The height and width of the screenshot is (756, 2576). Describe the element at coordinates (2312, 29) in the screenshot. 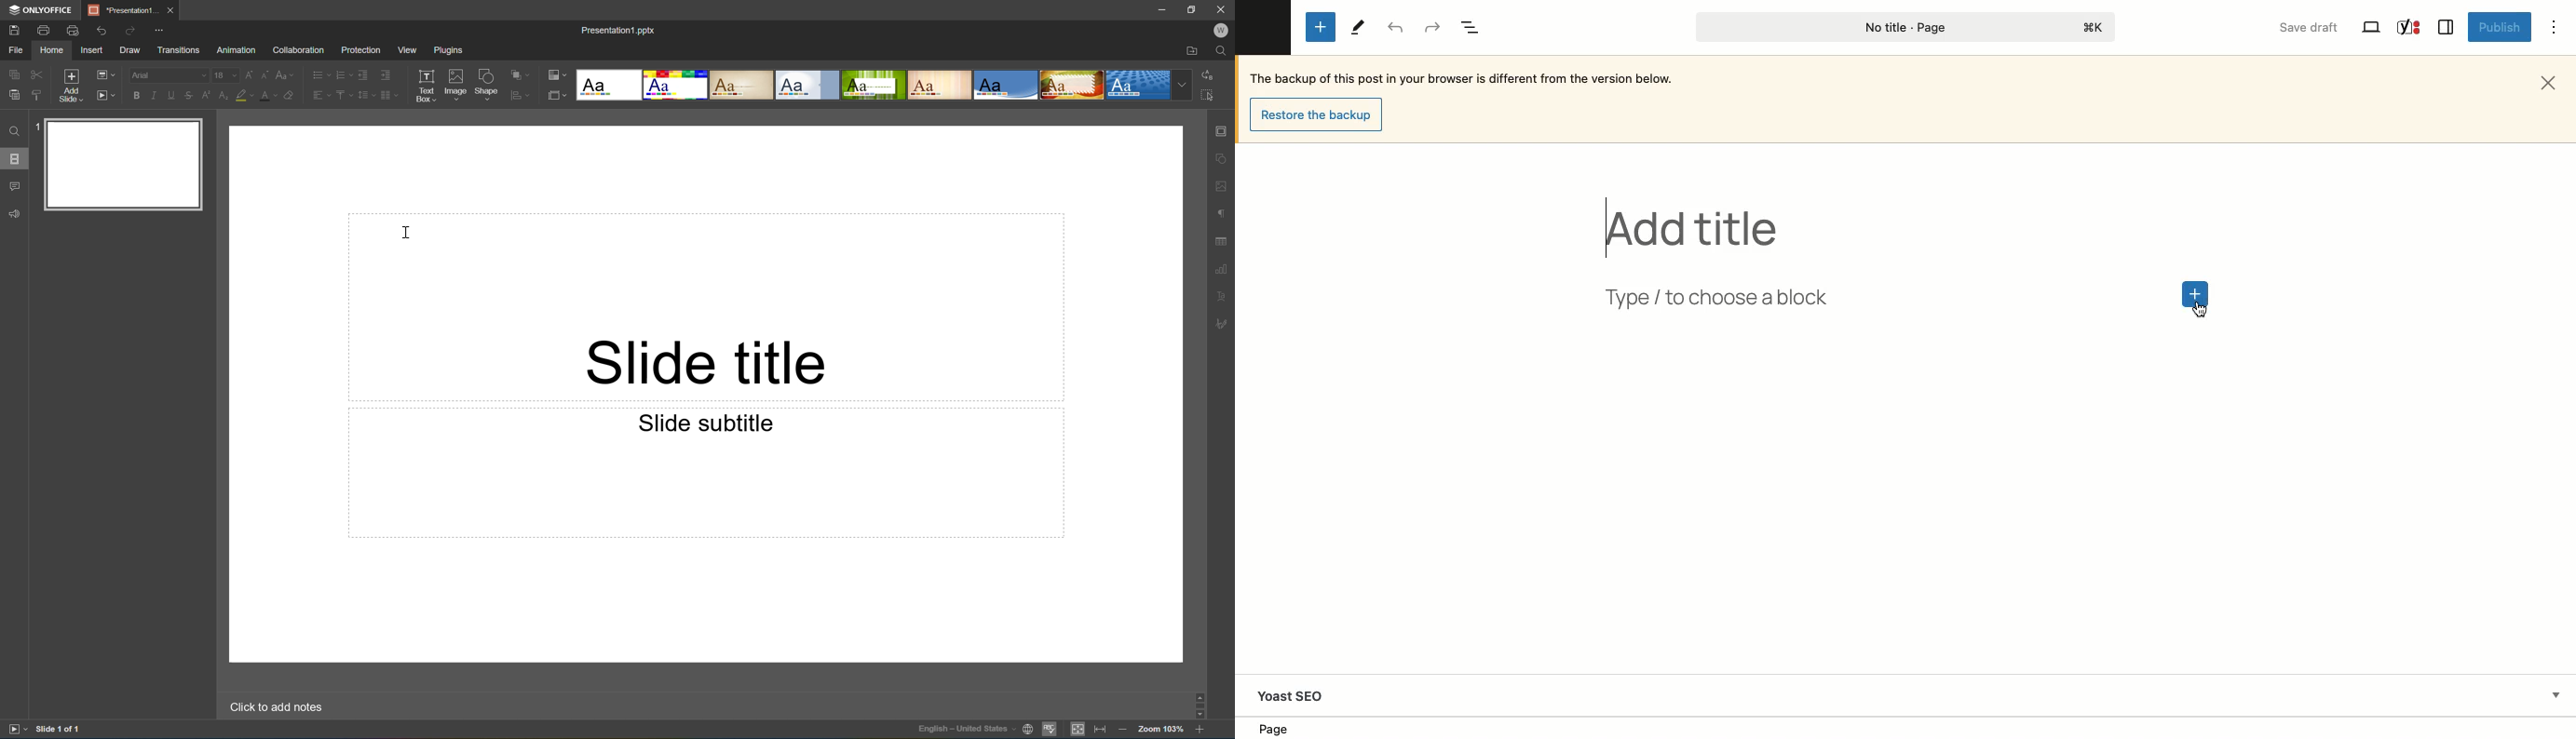

I see `Save draft` at that location.